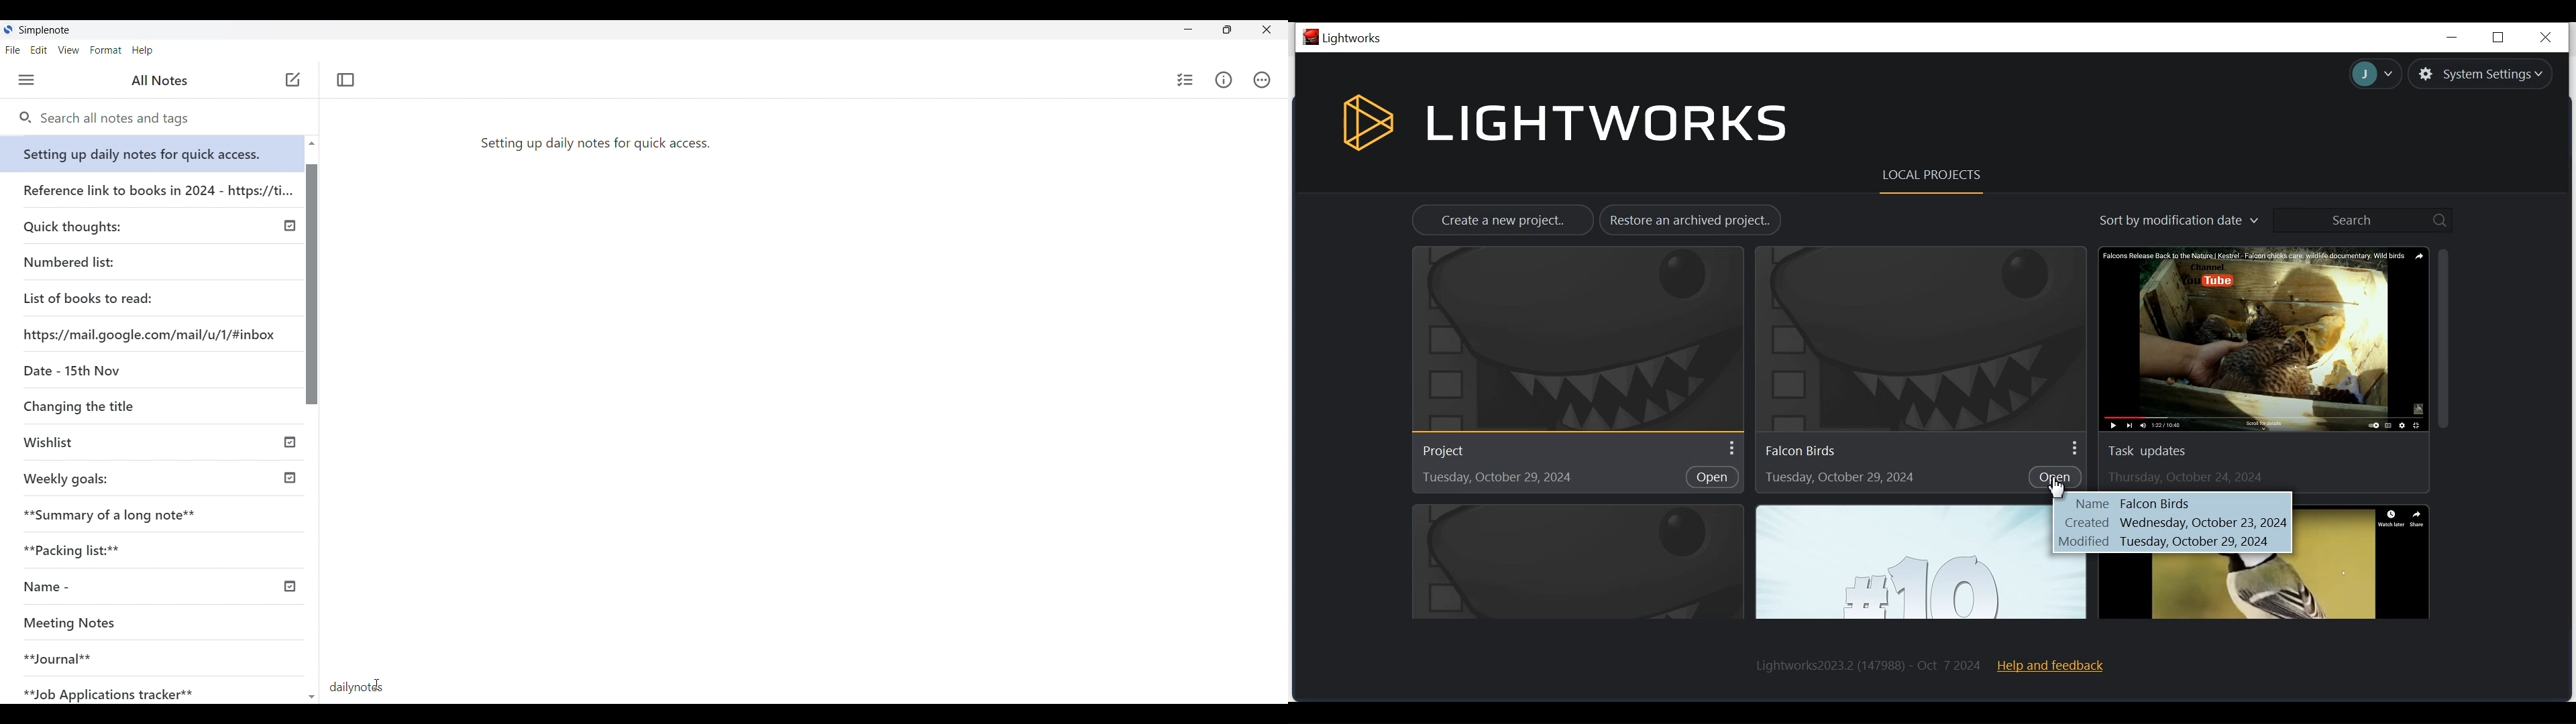  I want to click on Lightwork Project Brwser View, so click(1566, 124).